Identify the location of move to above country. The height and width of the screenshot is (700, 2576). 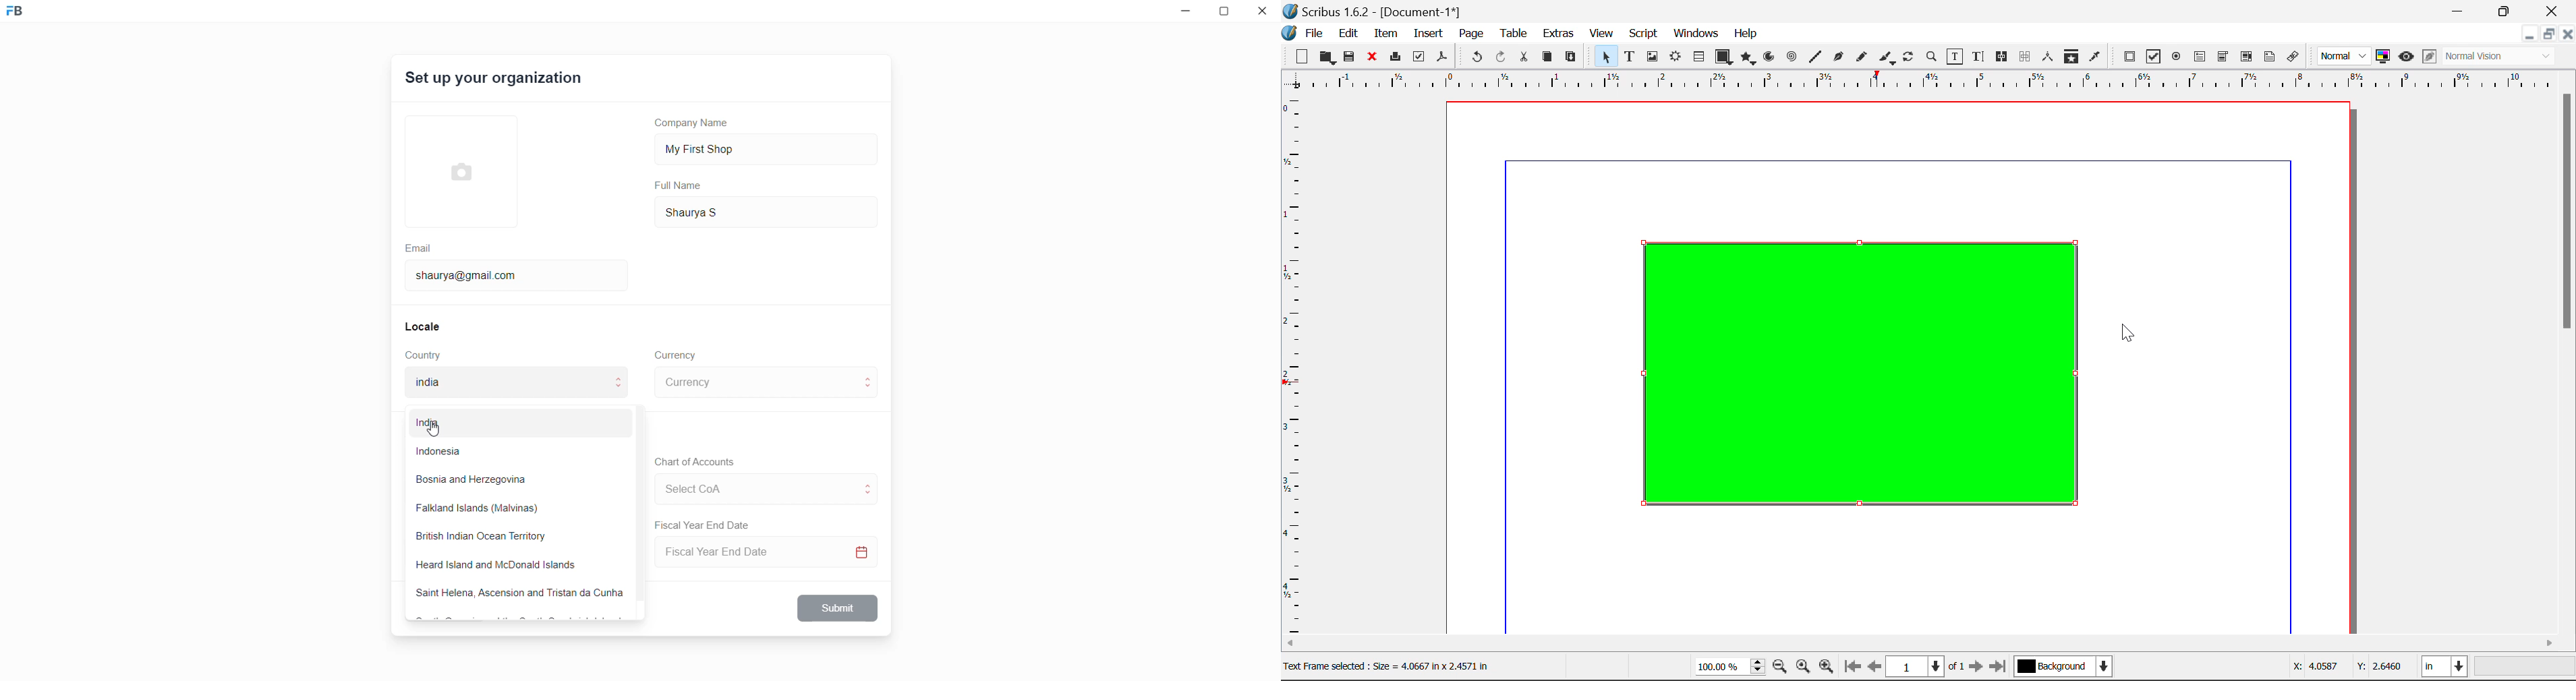
(621, 377).